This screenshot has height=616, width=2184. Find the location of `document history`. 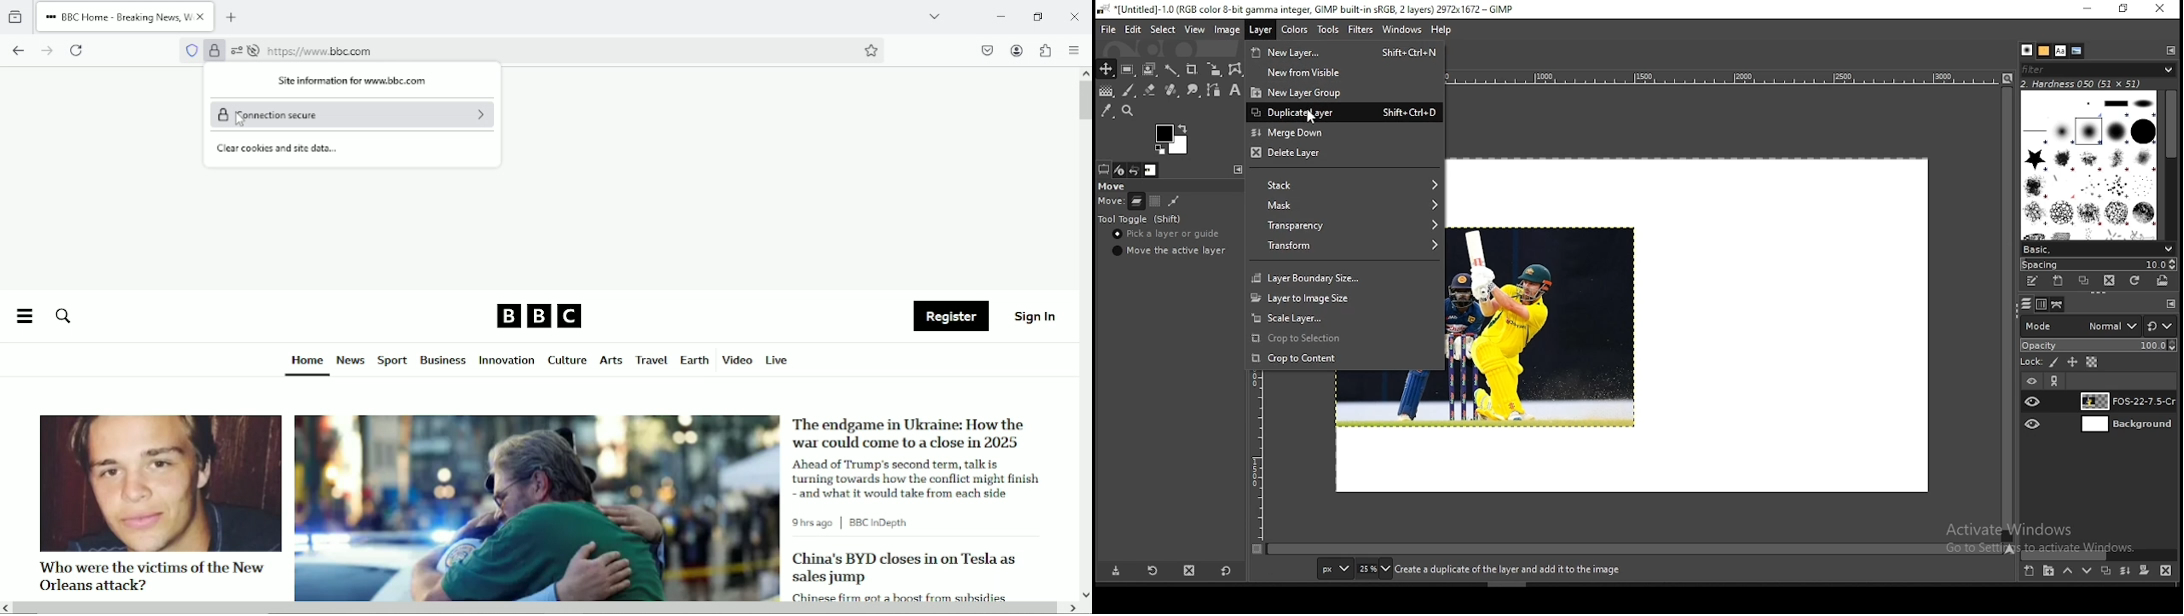

document history is located at coordinates (2078, 51).